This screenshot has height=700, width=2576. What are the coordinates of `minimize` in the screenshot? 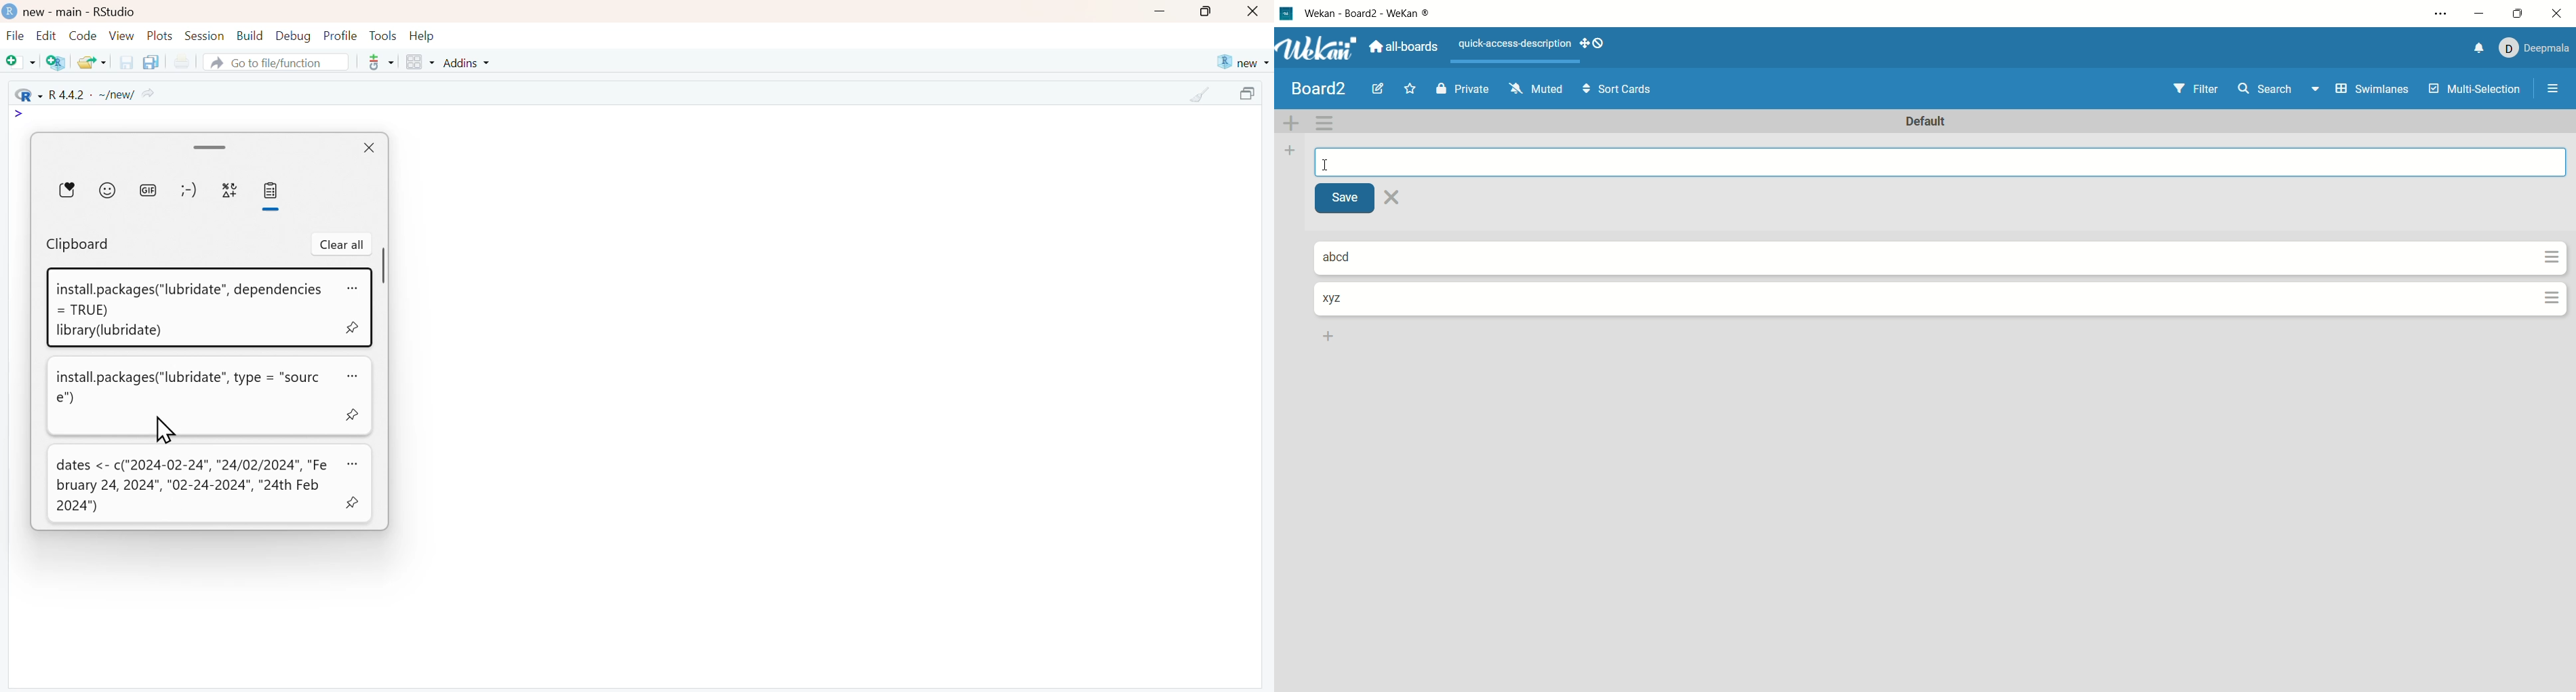 It's located at (1159, 13).